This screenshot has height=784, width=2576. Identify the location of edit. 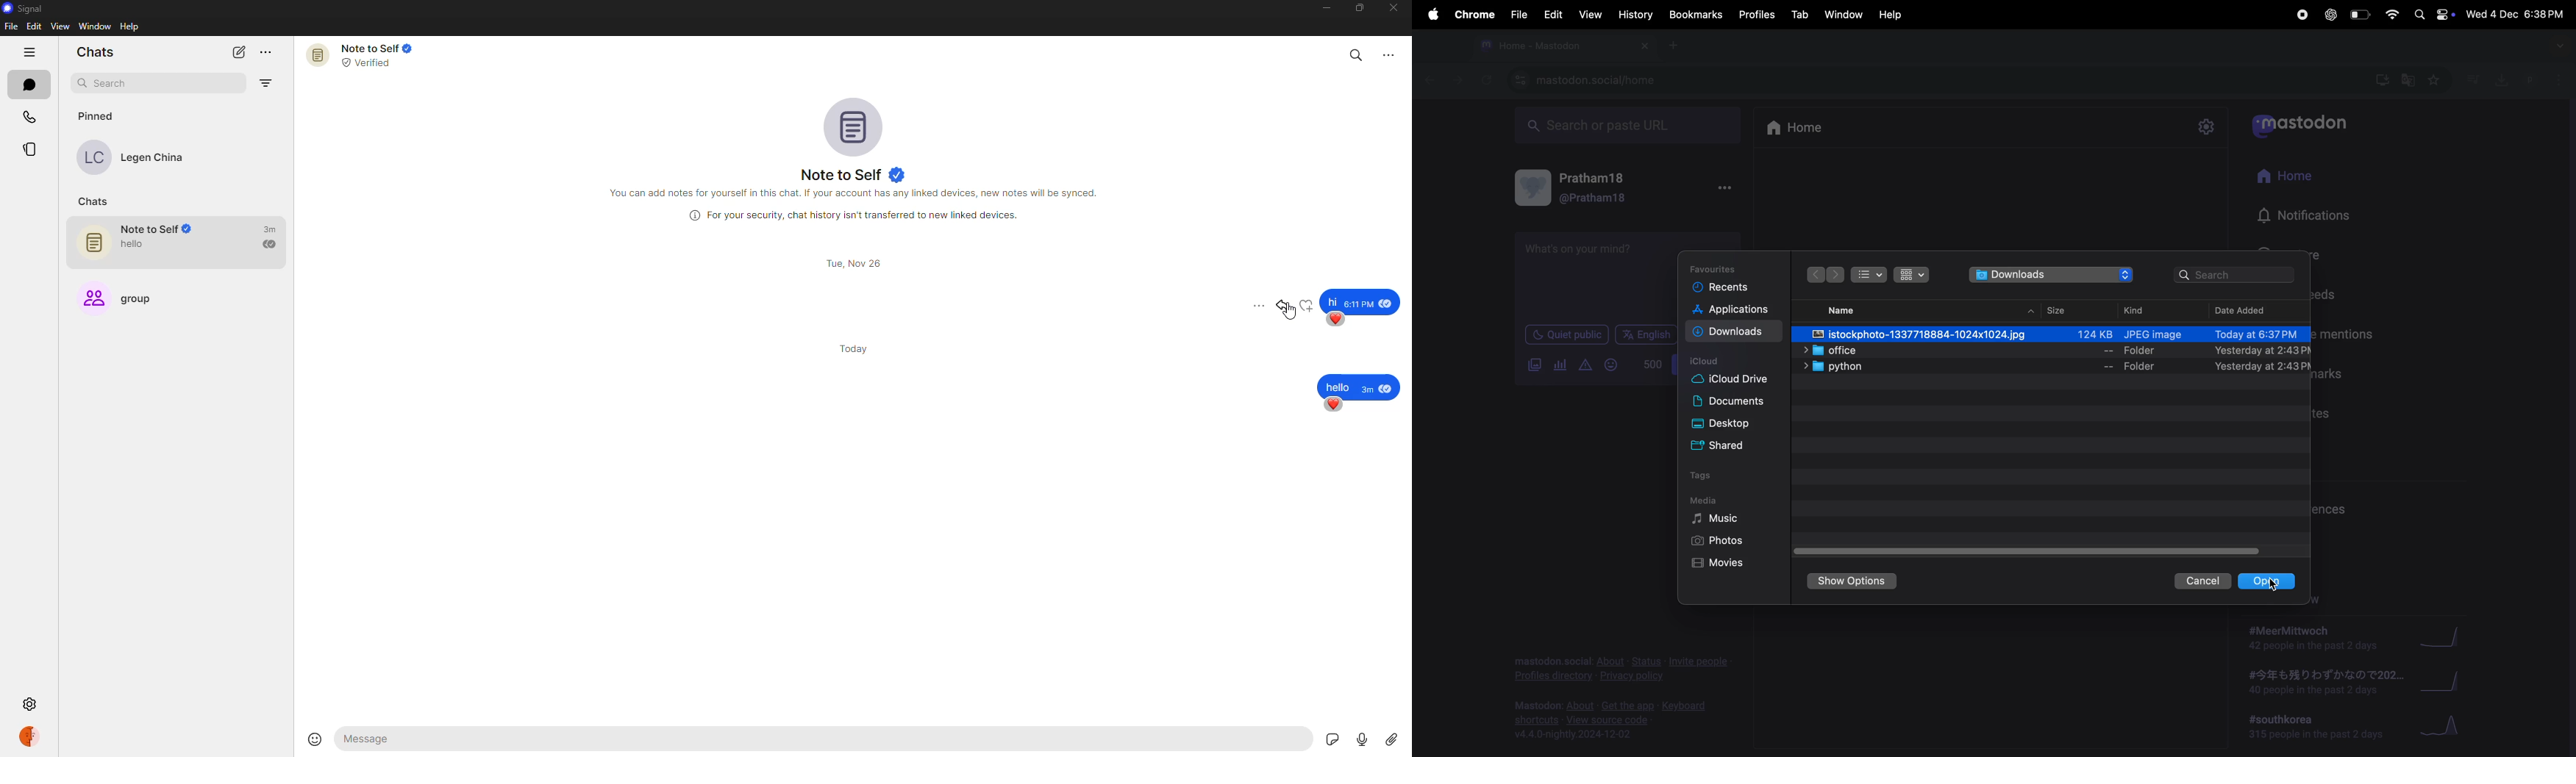
(1553, 13).